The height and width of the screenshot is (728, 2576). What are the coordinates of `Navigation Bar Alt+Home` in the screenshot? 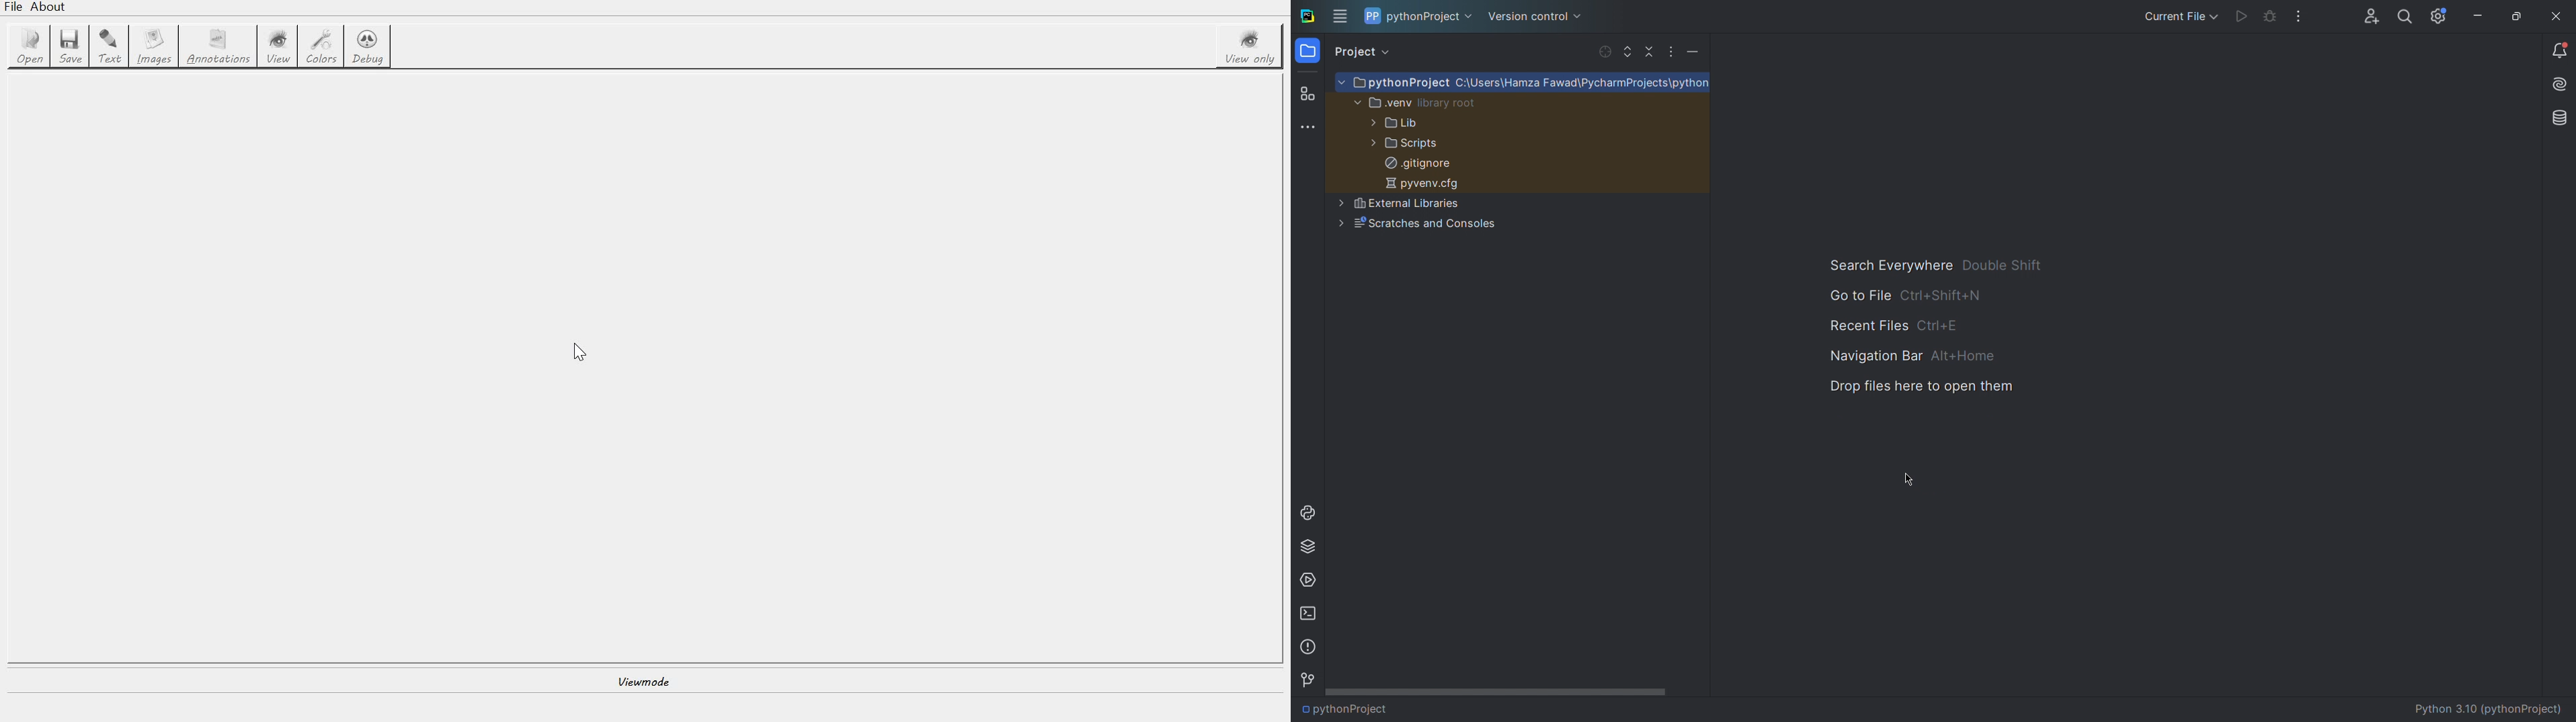 It's located at (1930, 356).